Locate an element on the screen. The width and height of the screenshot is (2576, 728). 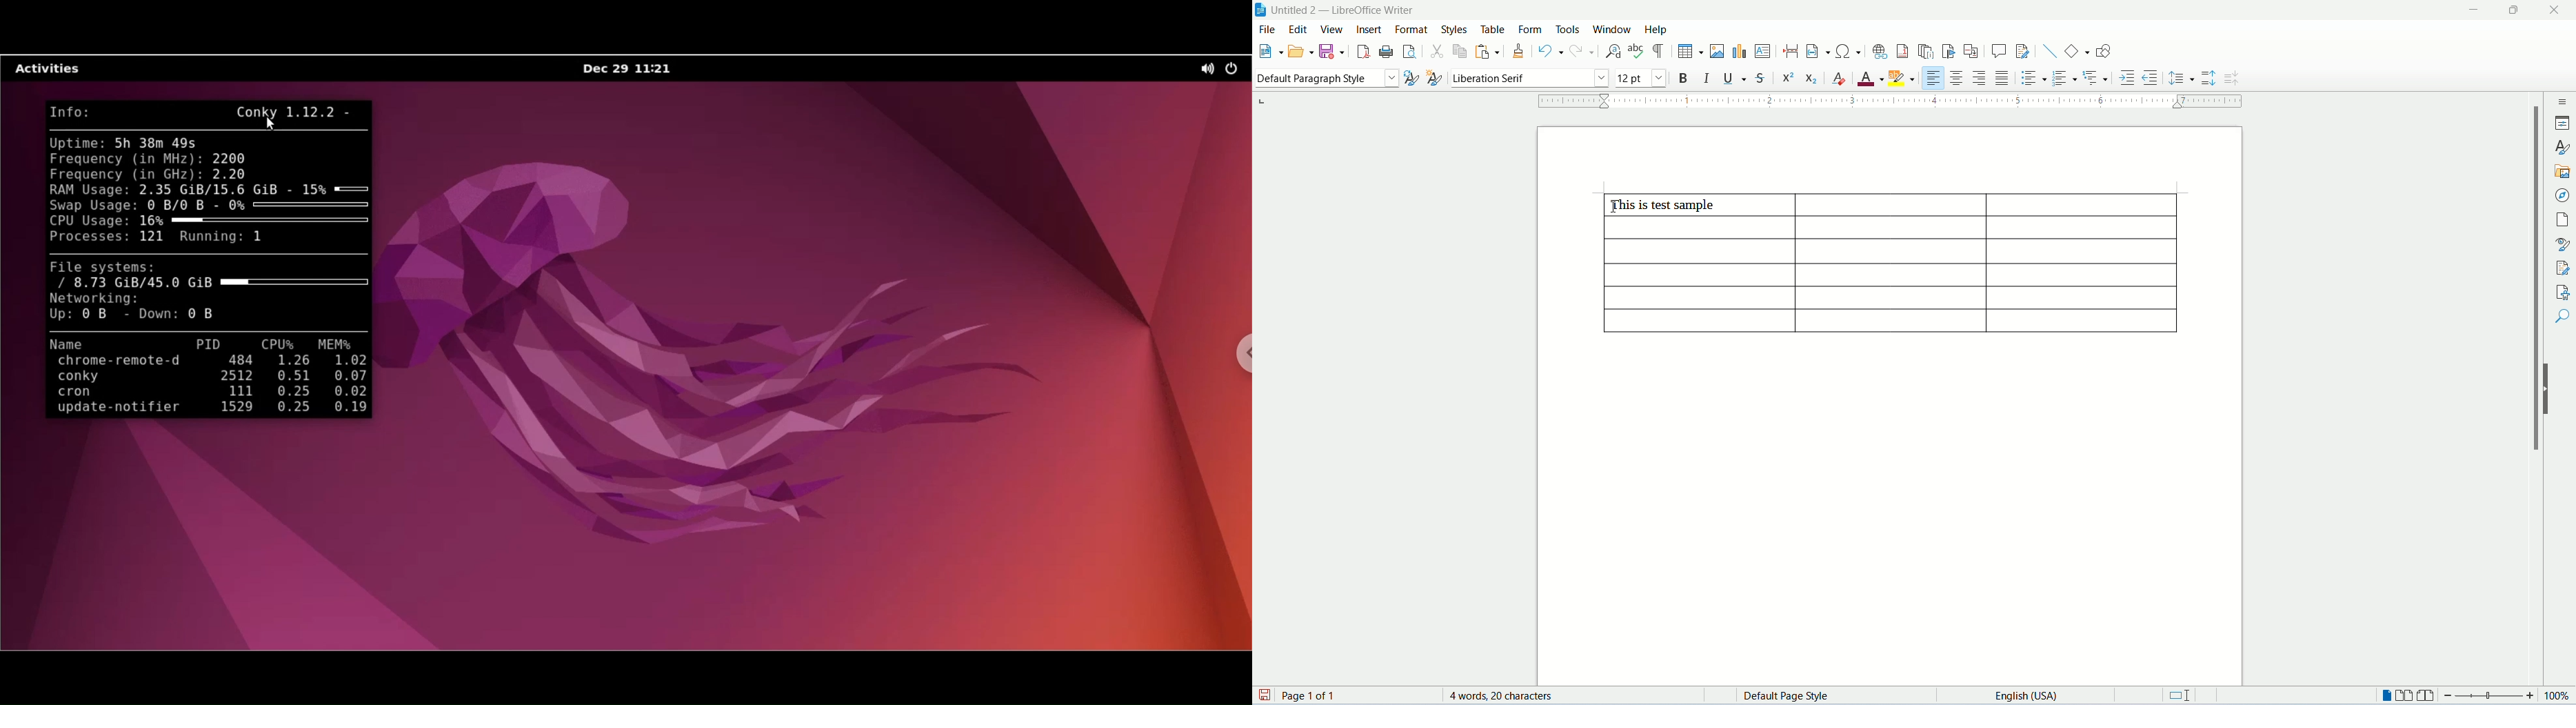
zoom bar is located at coordinates (2492, 697).